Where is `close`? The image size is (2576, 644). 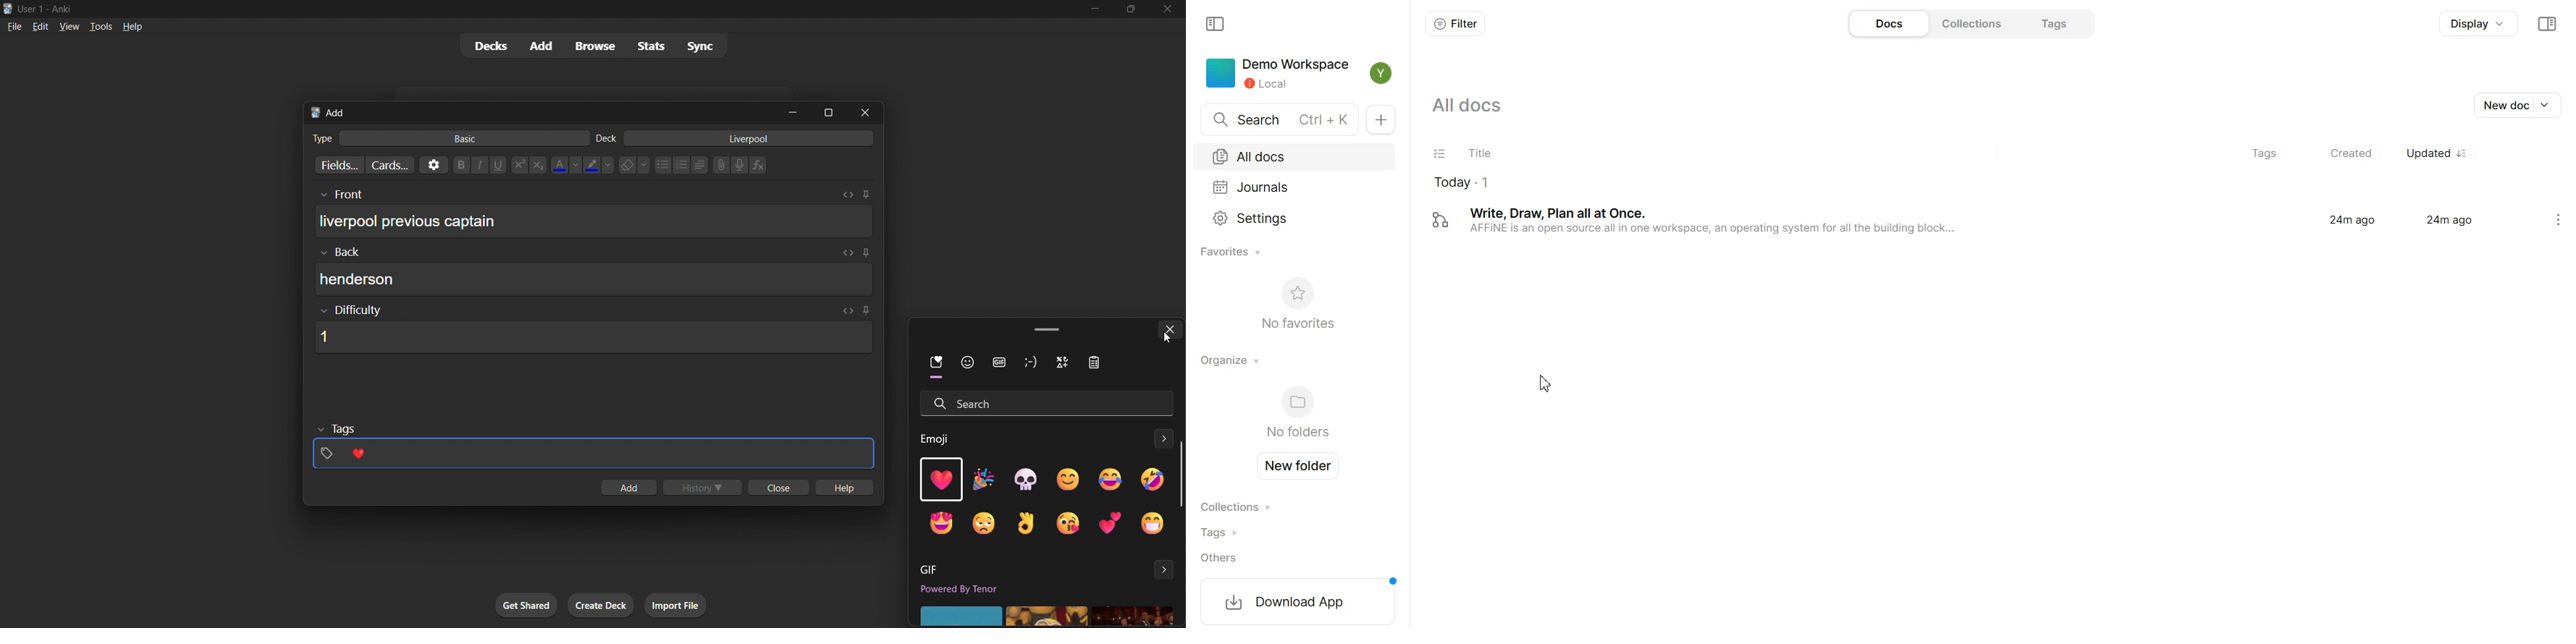 close is located at coordinates (776, 488).